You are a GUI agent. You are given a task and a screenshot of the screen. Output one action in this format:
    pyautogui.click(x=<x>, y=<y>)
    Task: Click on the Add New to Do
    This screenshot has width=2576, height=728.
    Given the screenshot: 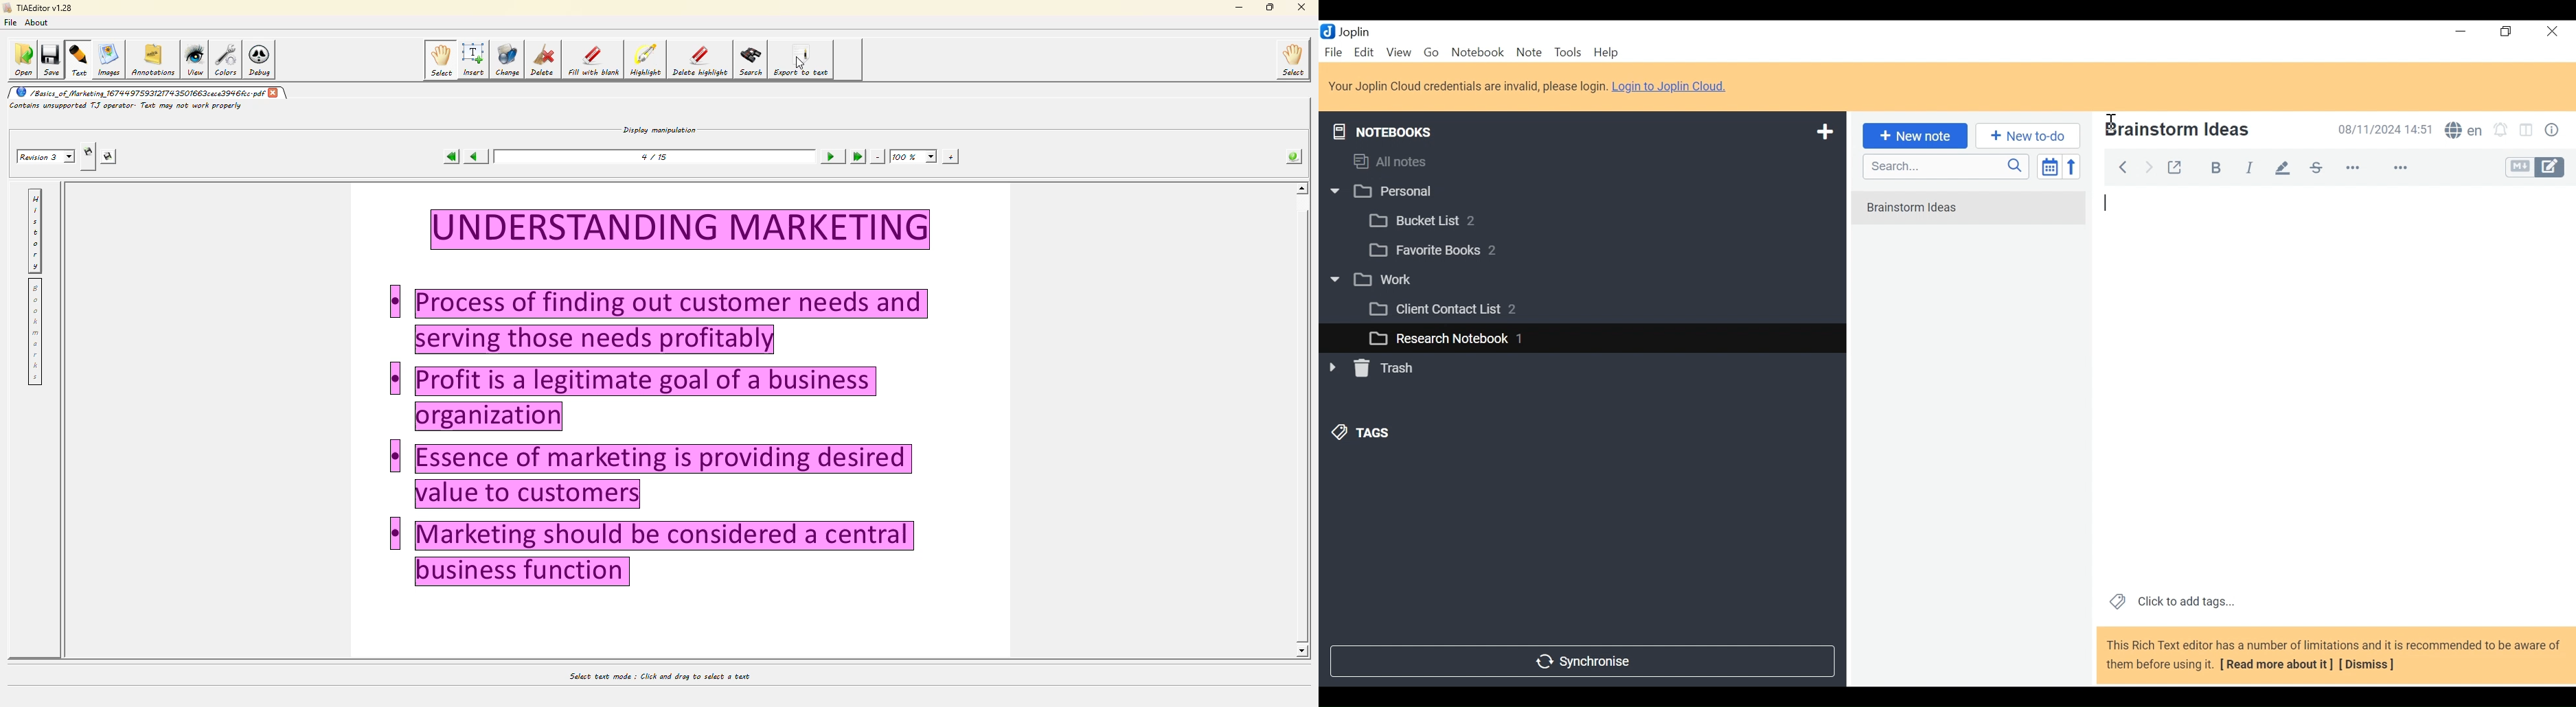 What is the action you would take?
    pyautogui.click(x=2028, y=136)
    